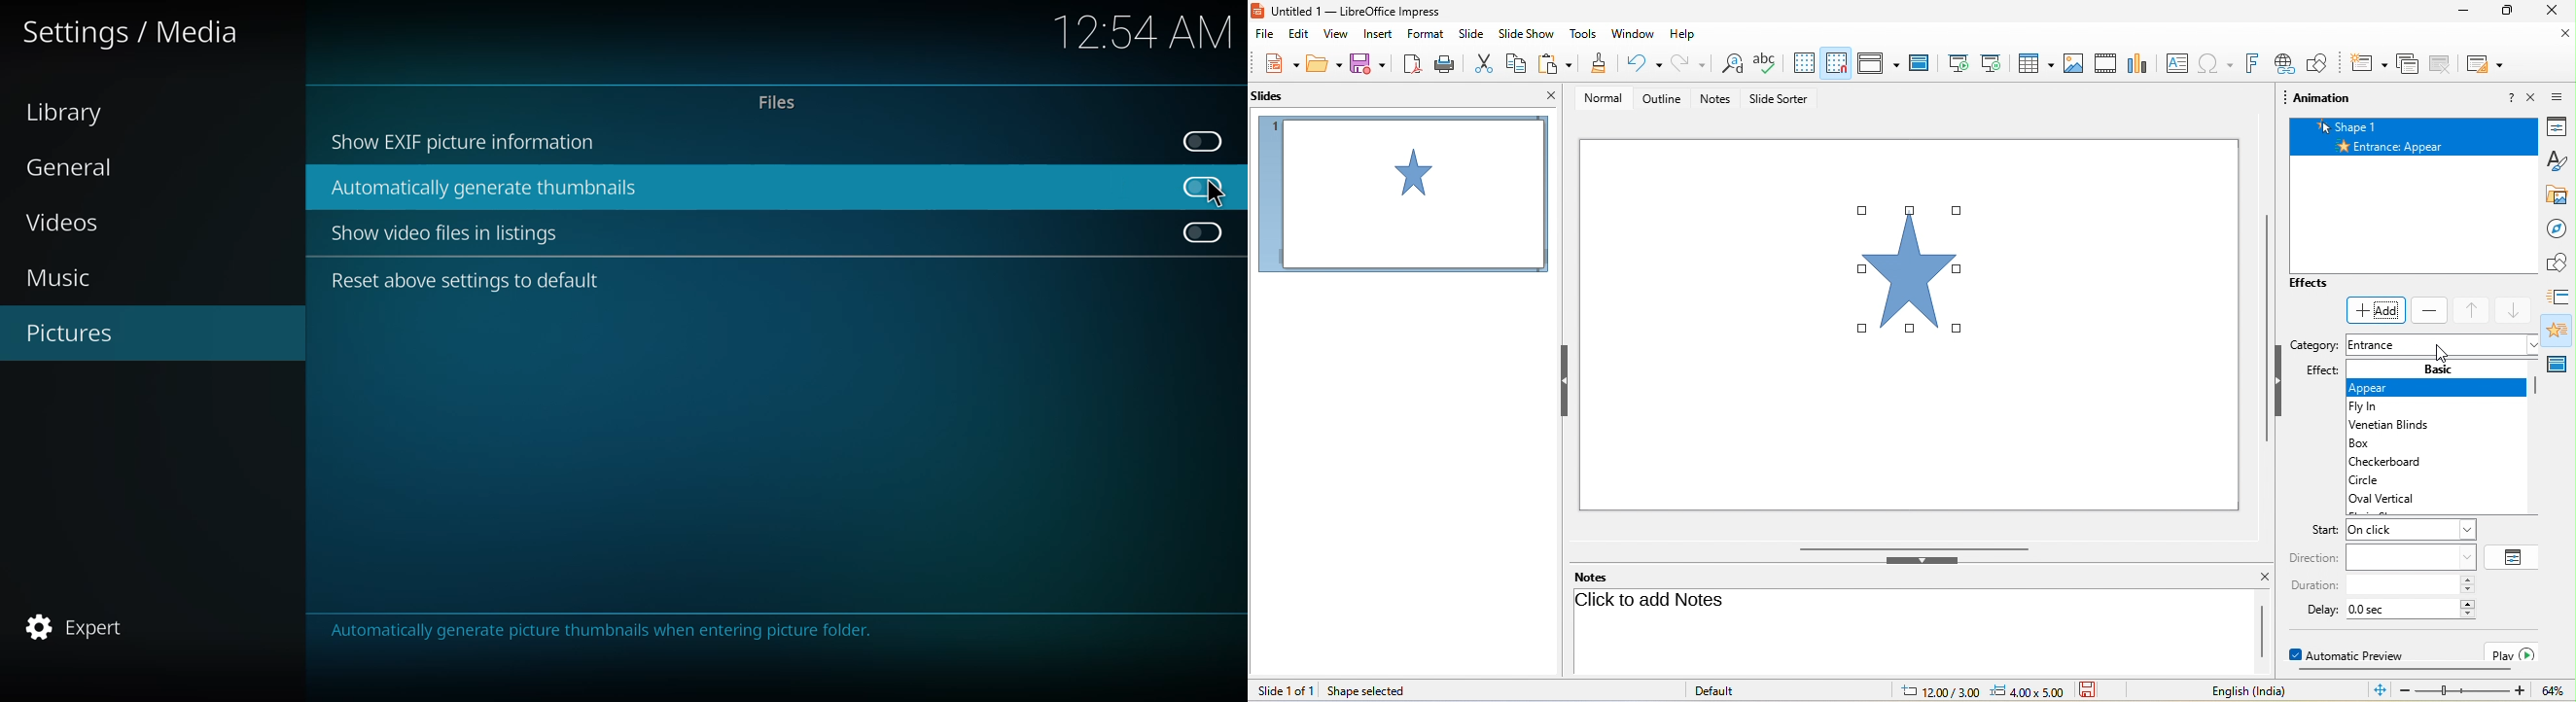  Describe the element at coordinates (1909, 628) in the screenshot. I see `click here to add notes` at that location.